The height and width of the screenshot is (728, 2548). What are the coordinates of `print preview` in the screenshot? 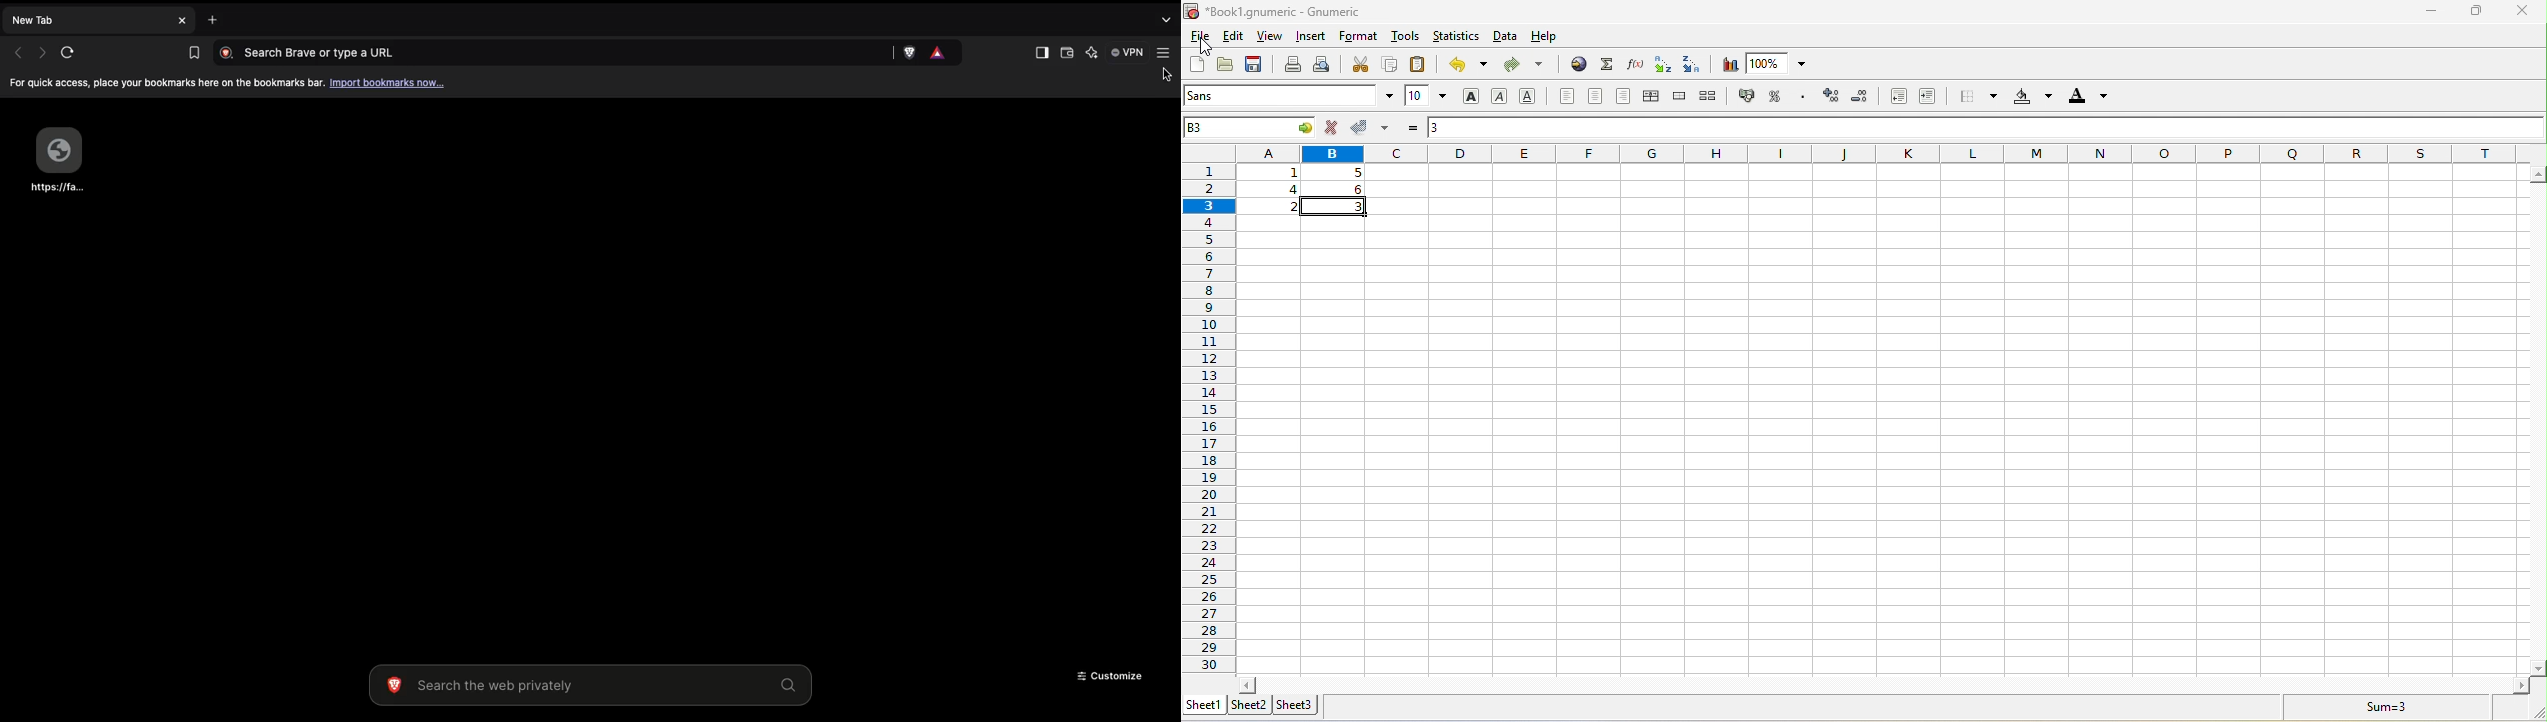 It's located at (1324, 65).